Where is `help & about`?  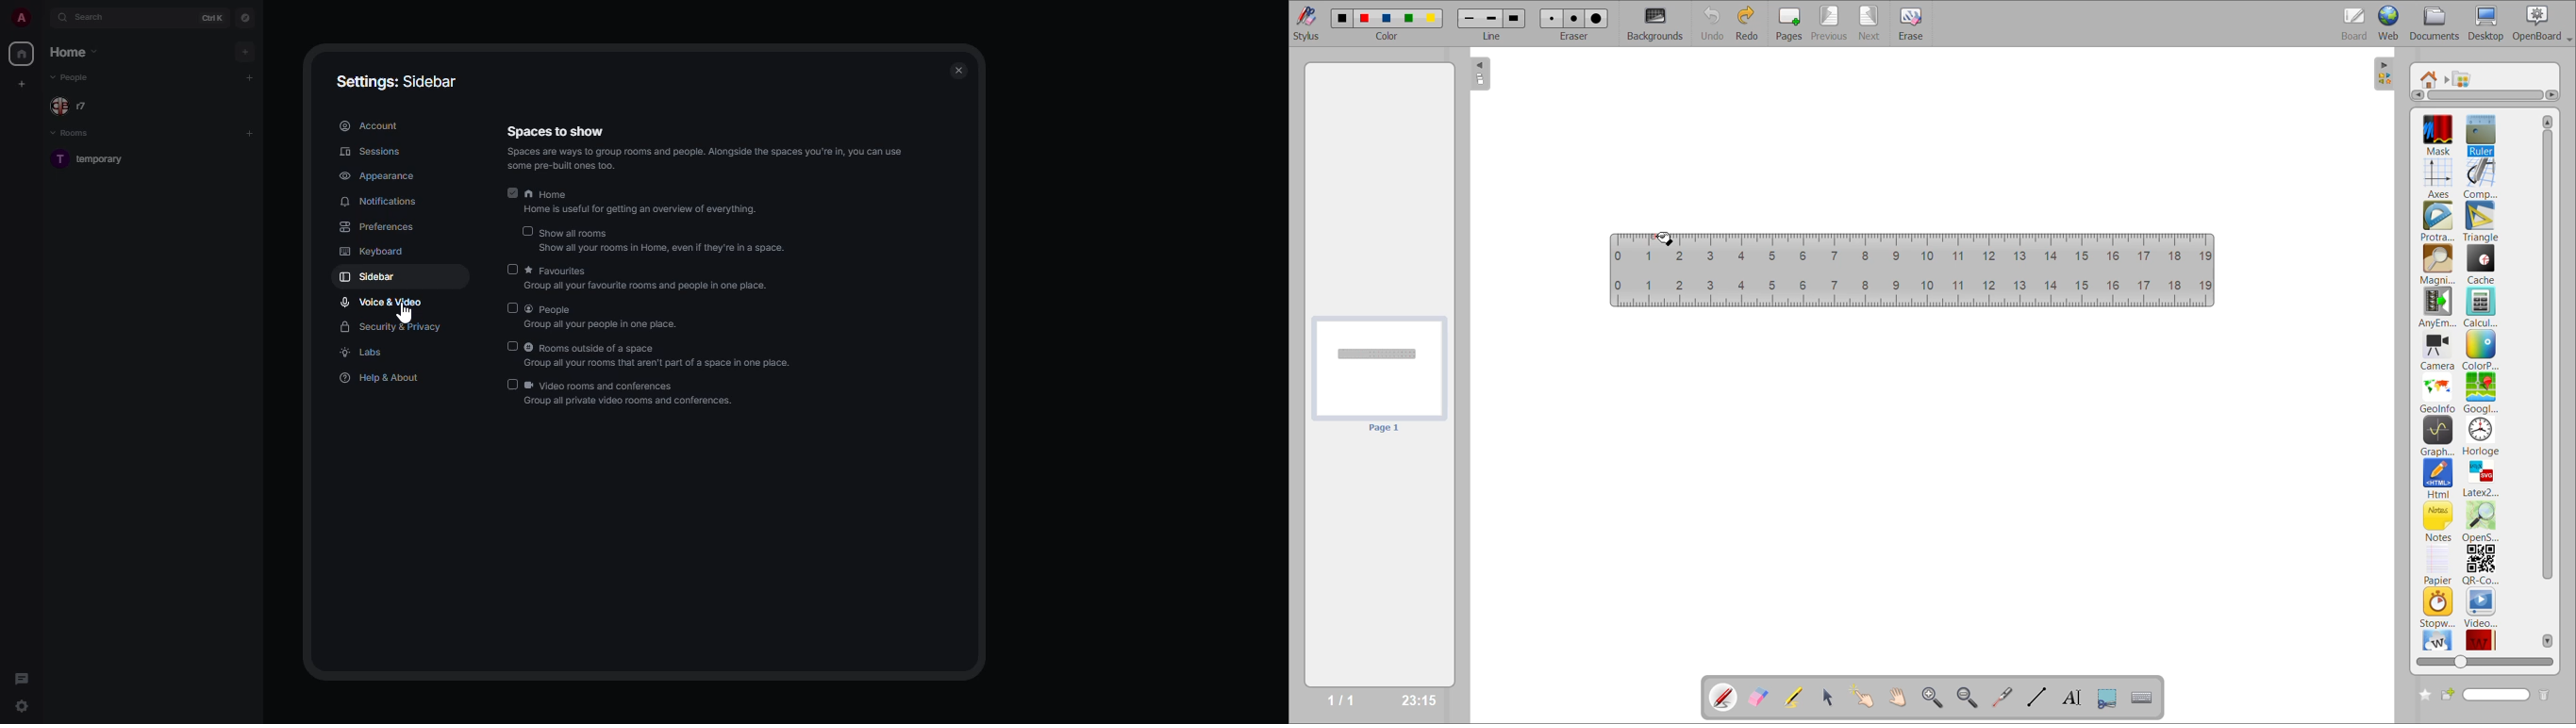
help & about is located at coordinates (381, 377).